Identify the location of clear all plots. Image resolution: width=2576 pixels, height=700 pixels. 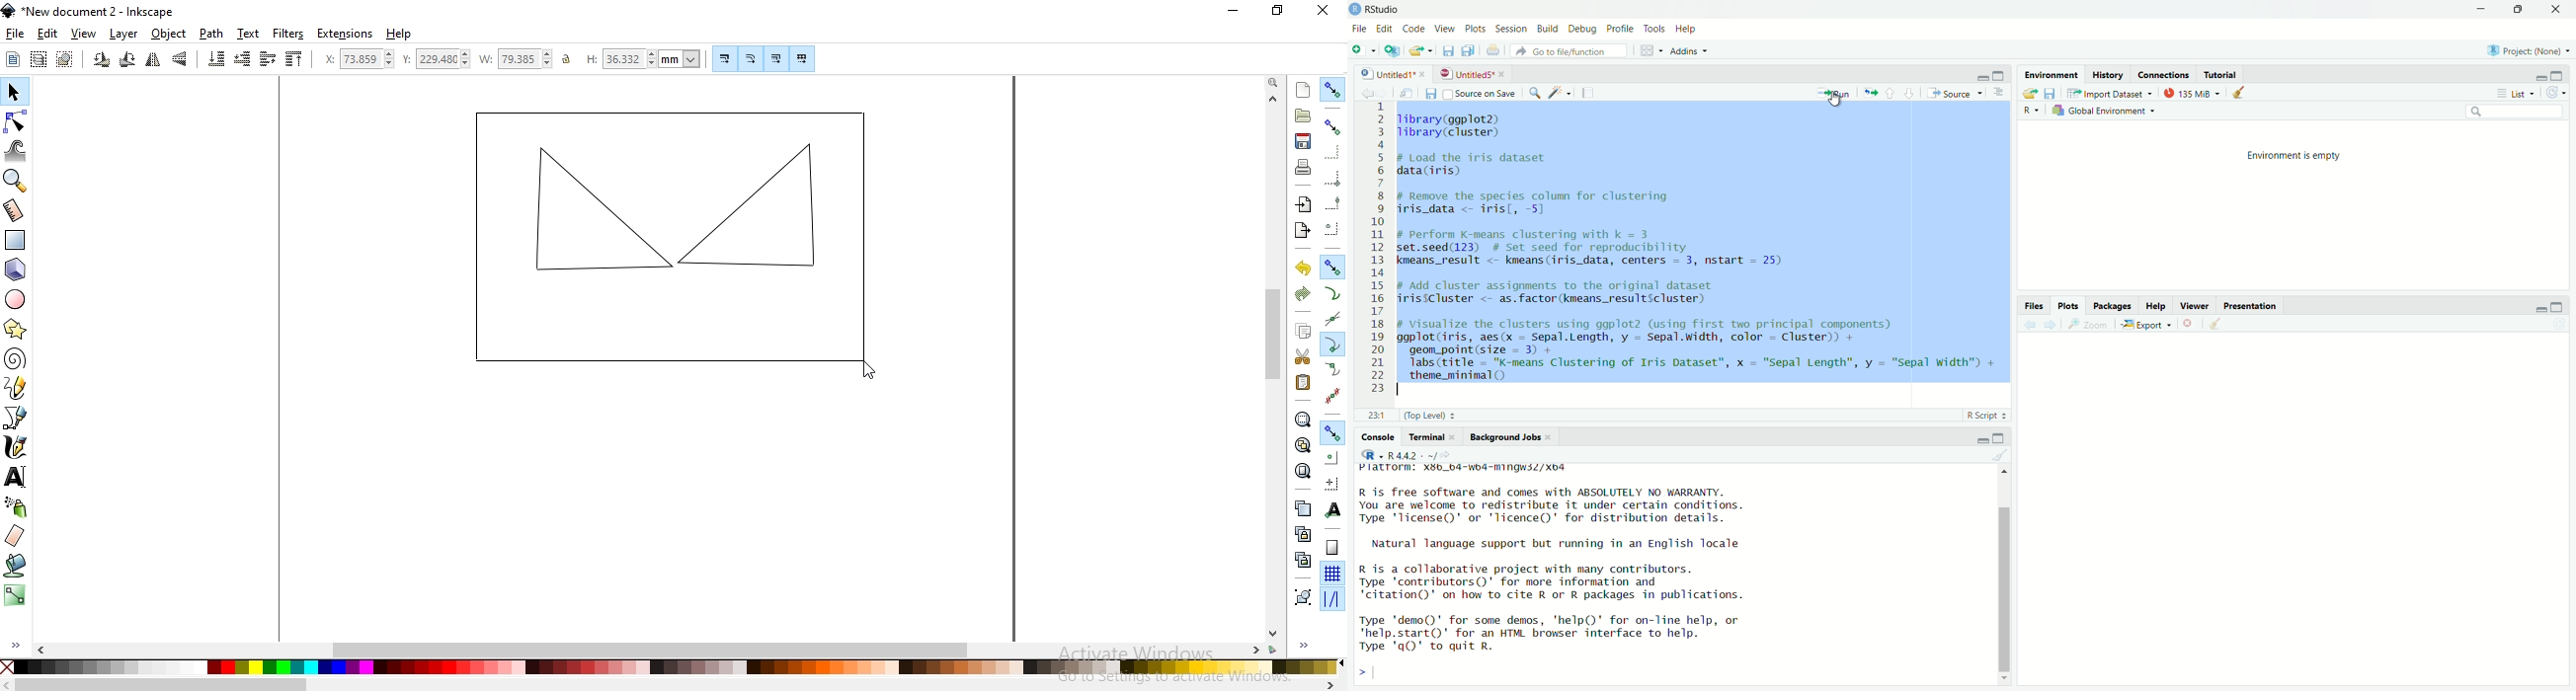
(2215, 325).